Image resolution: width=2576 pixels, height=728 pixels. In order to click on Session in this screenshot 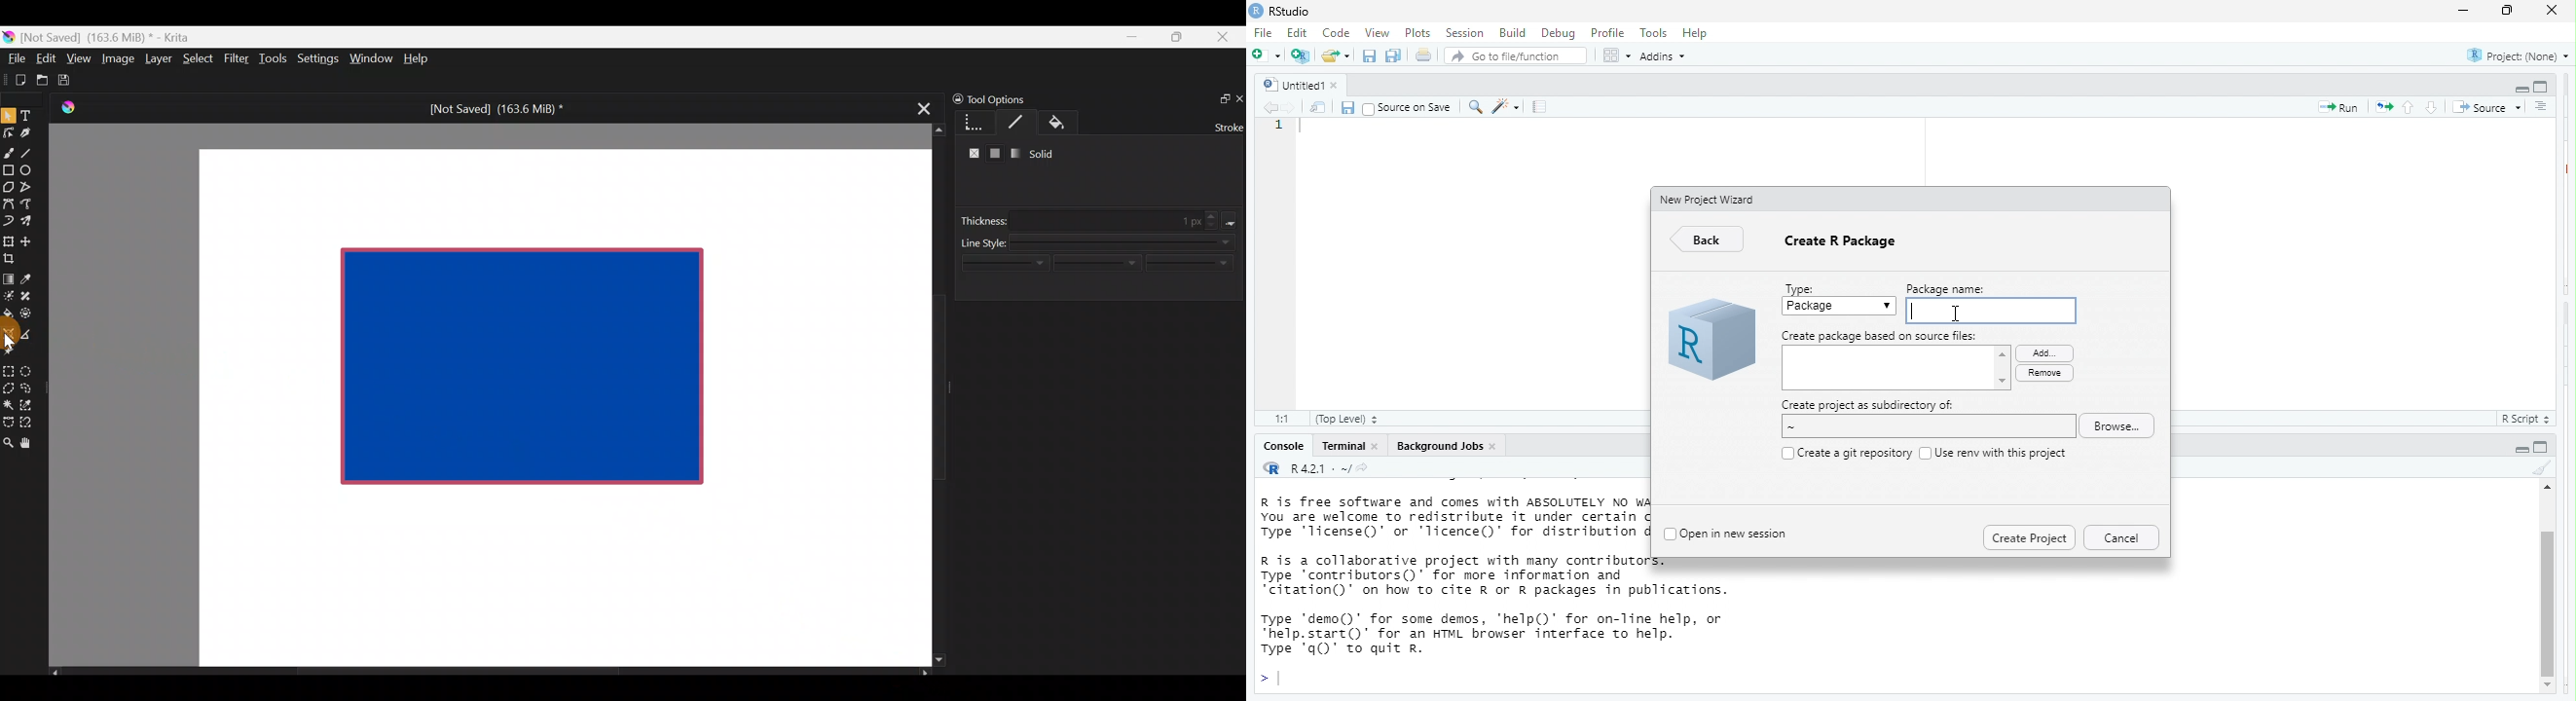, I will do `click(1464, 33)`.